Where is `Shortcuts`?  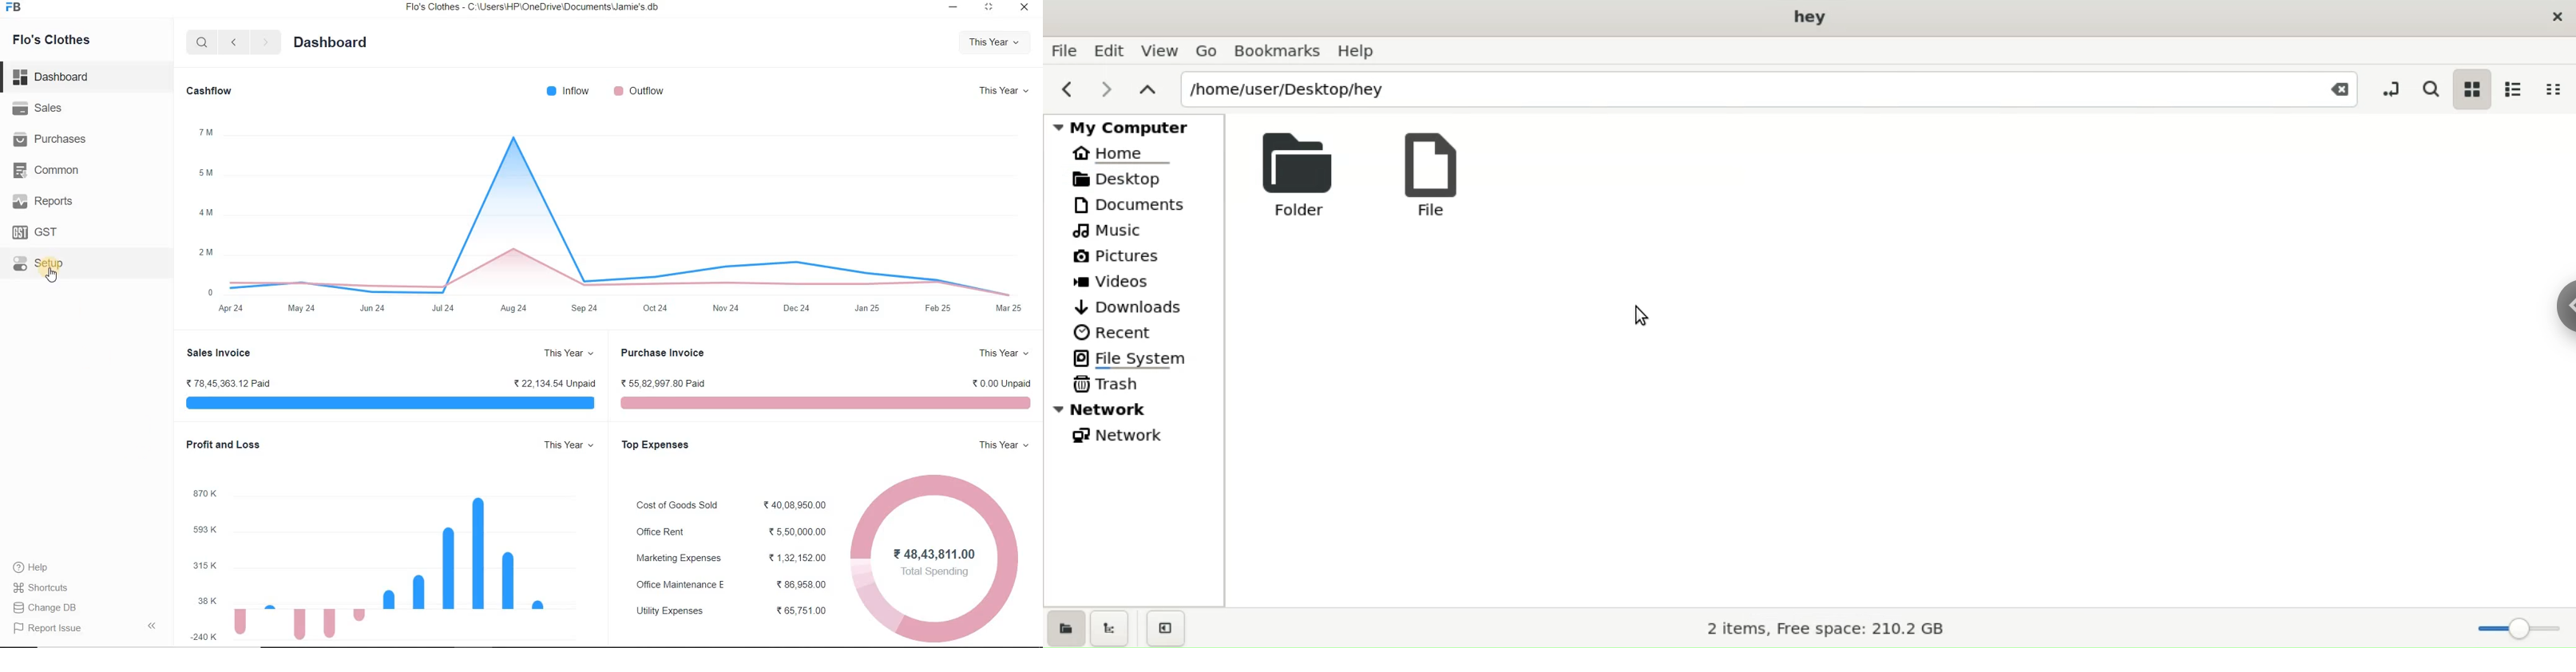 Shortcuts is located at coordinates (87, 588).